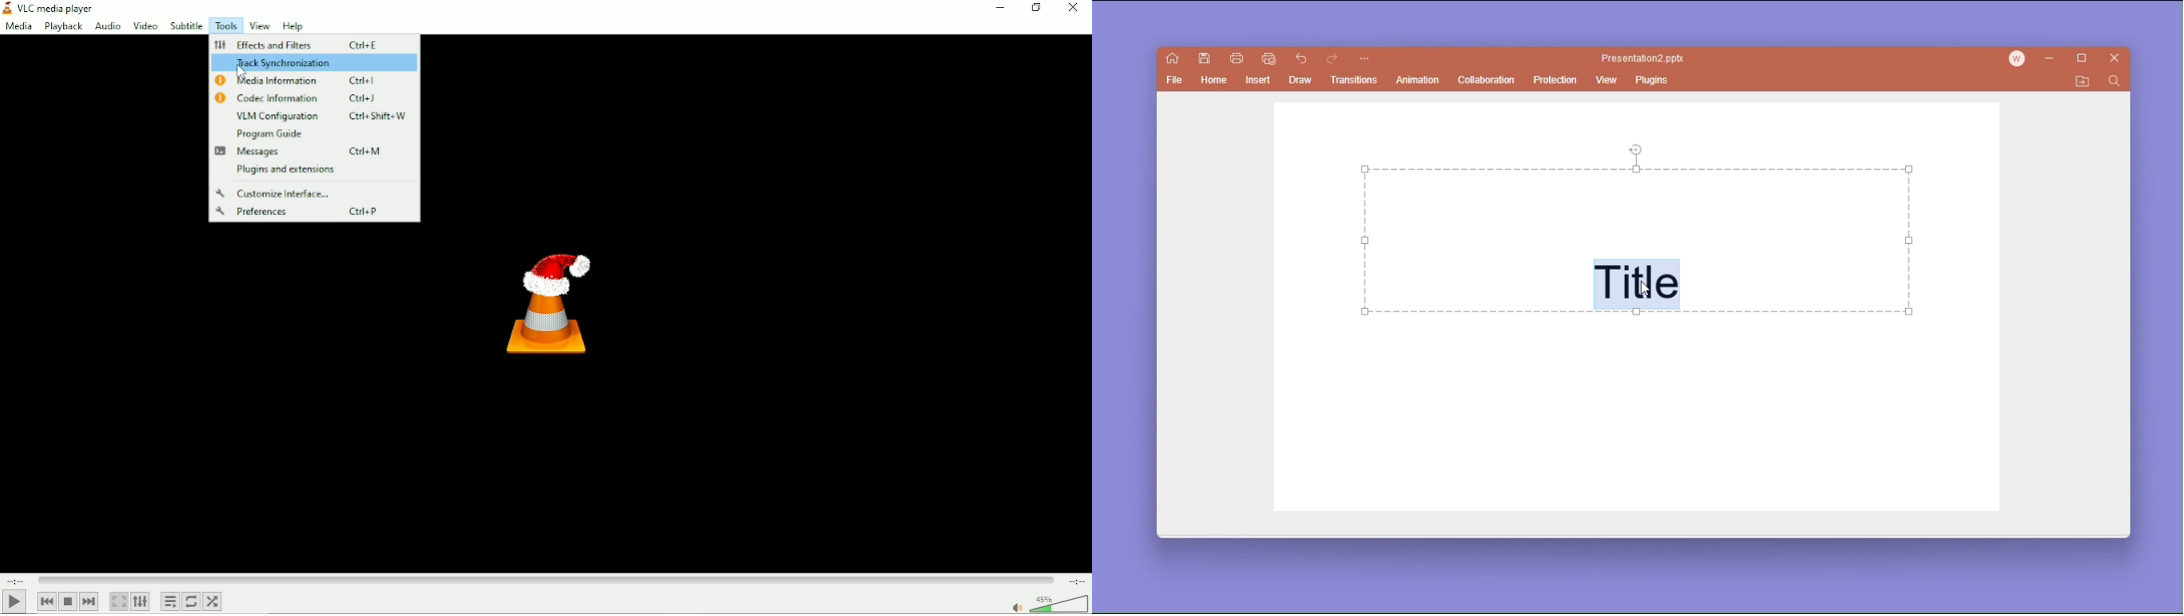 Image resolution: width=2184 pixels, height=616 pixels. I want to click on account icon, so click(2021, 59).